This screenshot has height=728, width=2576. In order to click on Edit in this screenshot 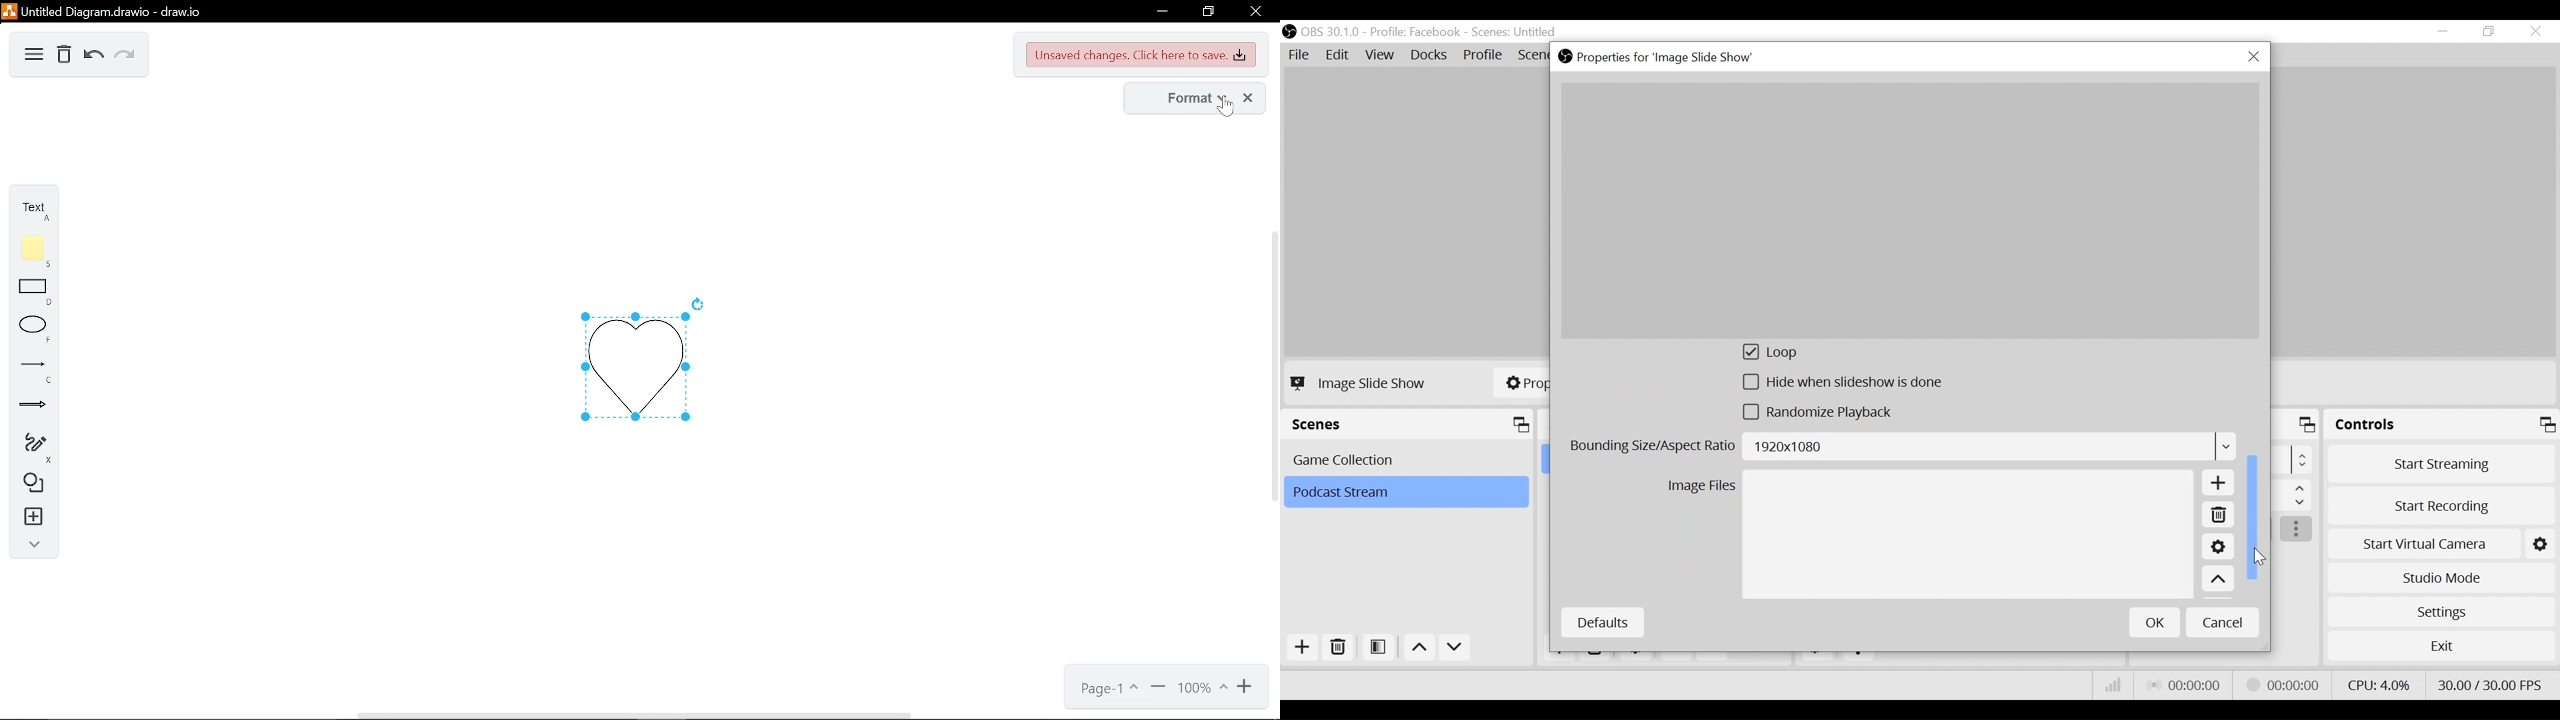, I will do `click(1339, 55)`.